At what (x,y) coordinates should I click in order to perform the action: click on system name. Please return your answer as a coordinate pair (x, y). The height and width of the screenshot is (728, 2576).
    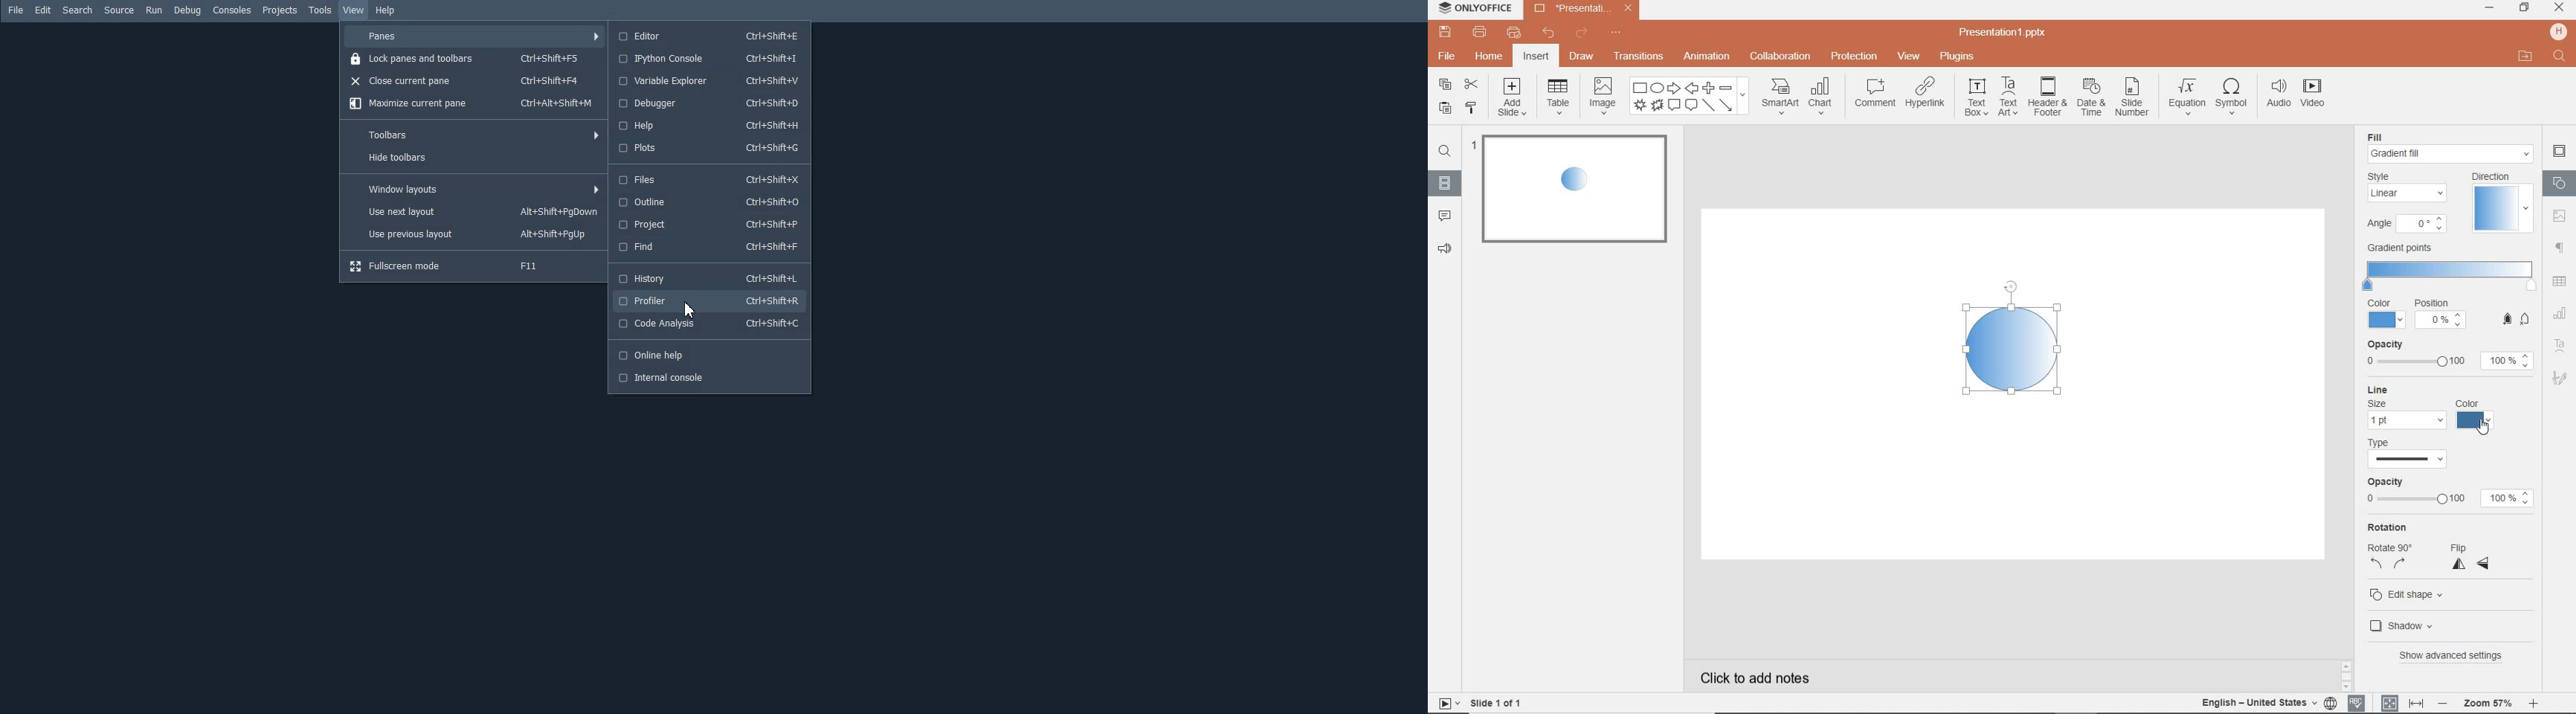
    Looking at the image, I should click on (1473, 9).